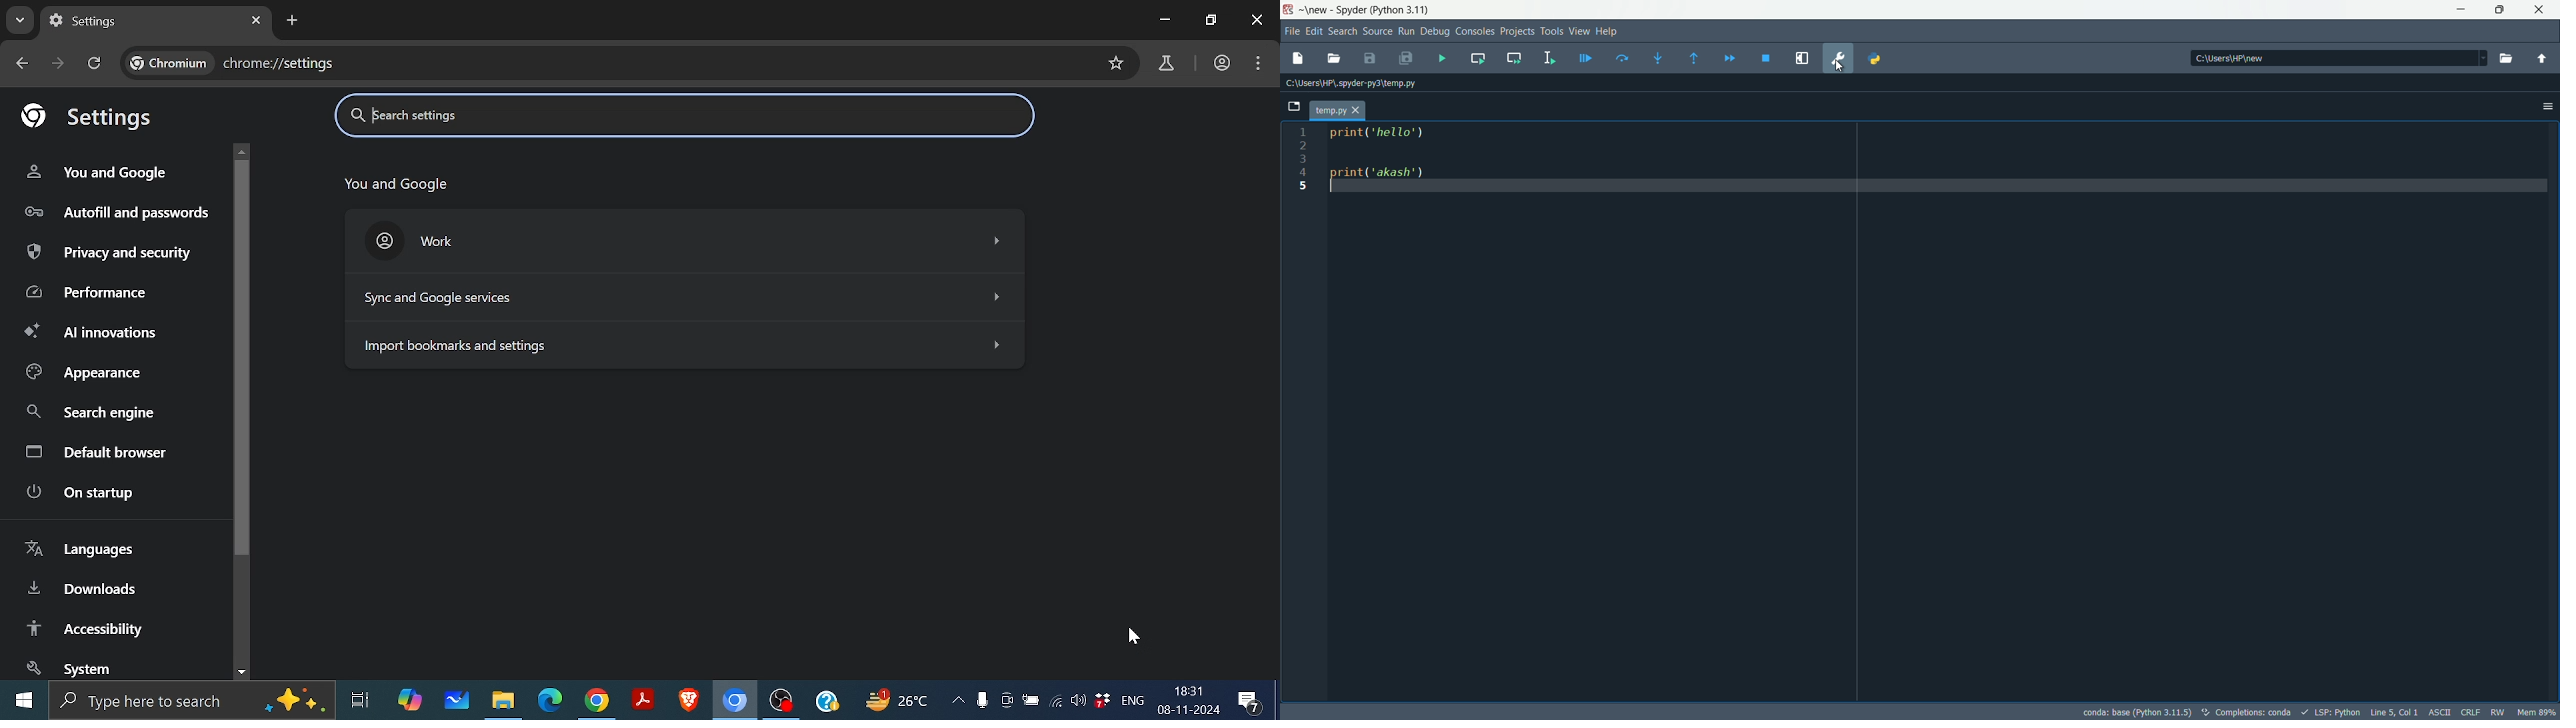  I want to click on maximize current pane, so click(1802, 59).